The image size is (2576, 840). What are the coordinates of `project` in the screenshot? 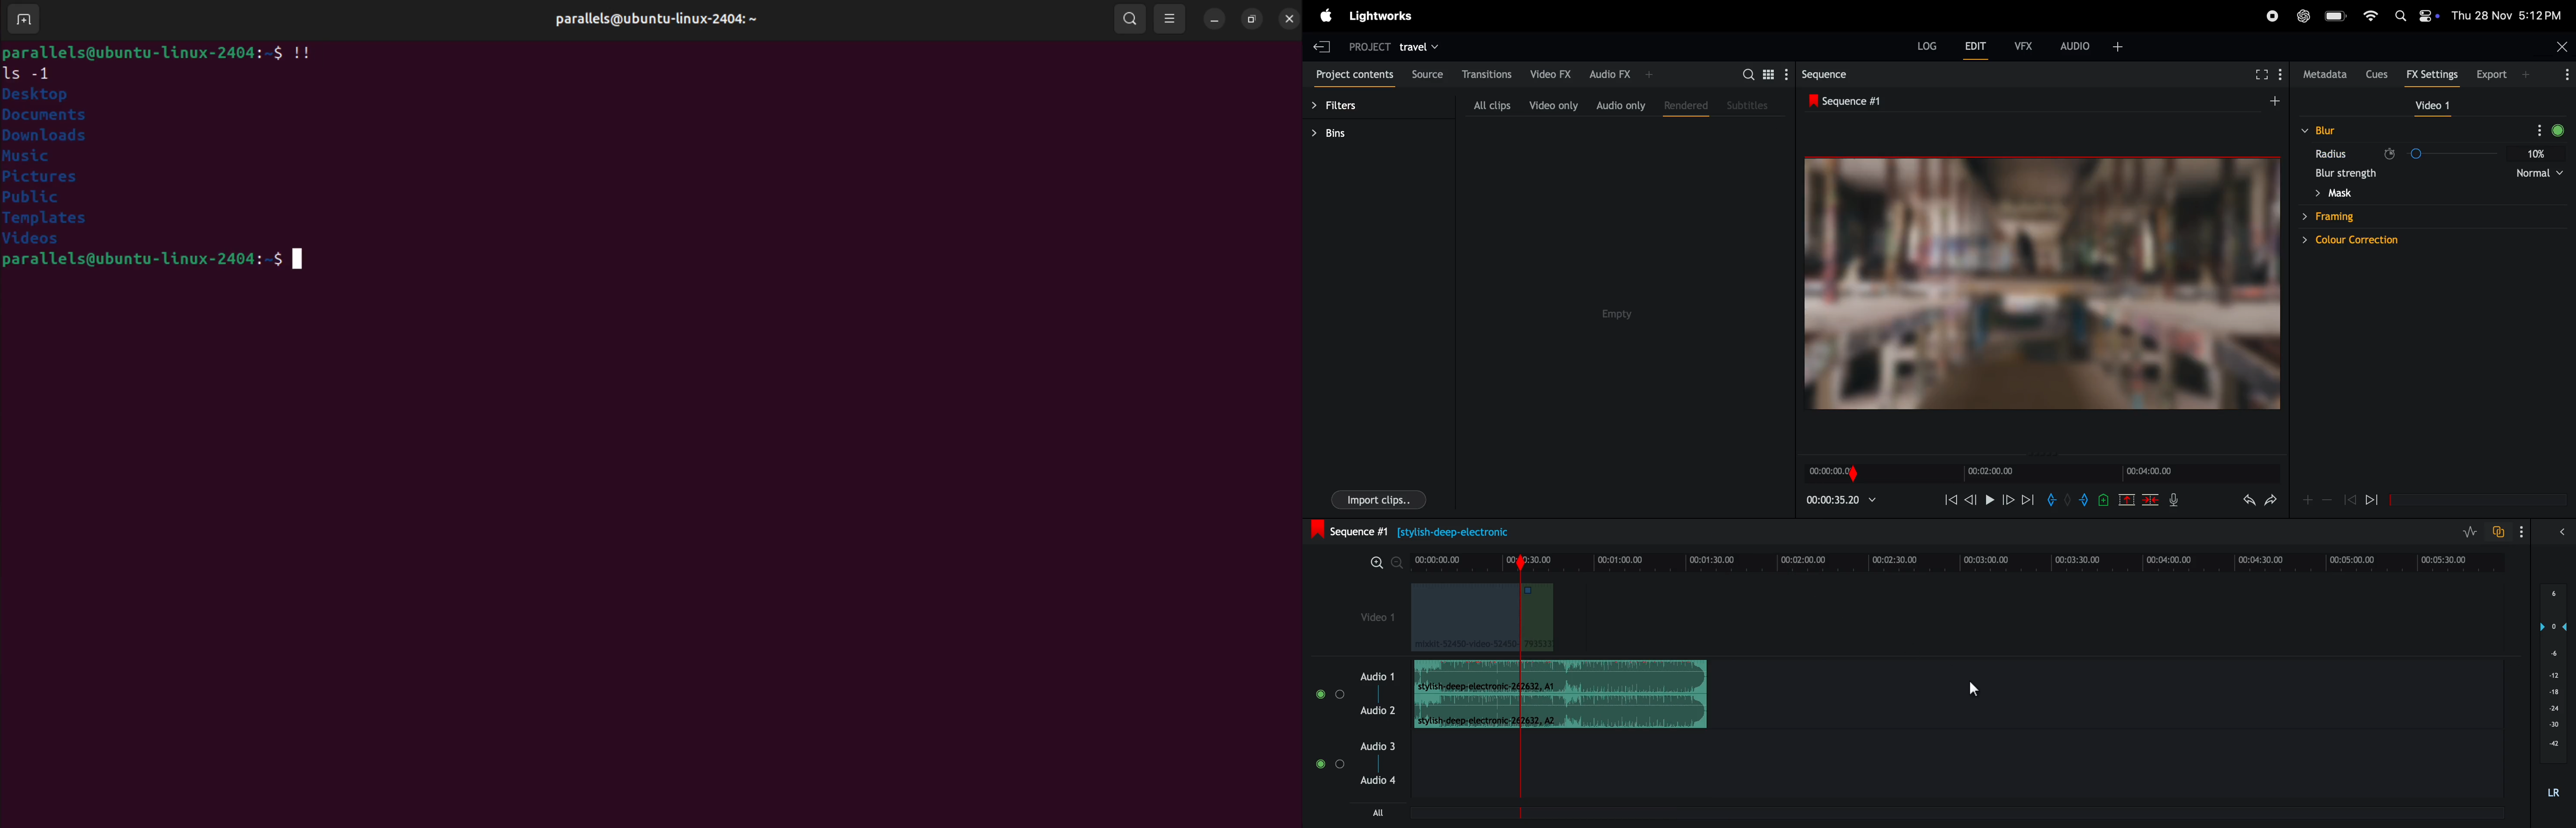 It's located at (1365, 49).